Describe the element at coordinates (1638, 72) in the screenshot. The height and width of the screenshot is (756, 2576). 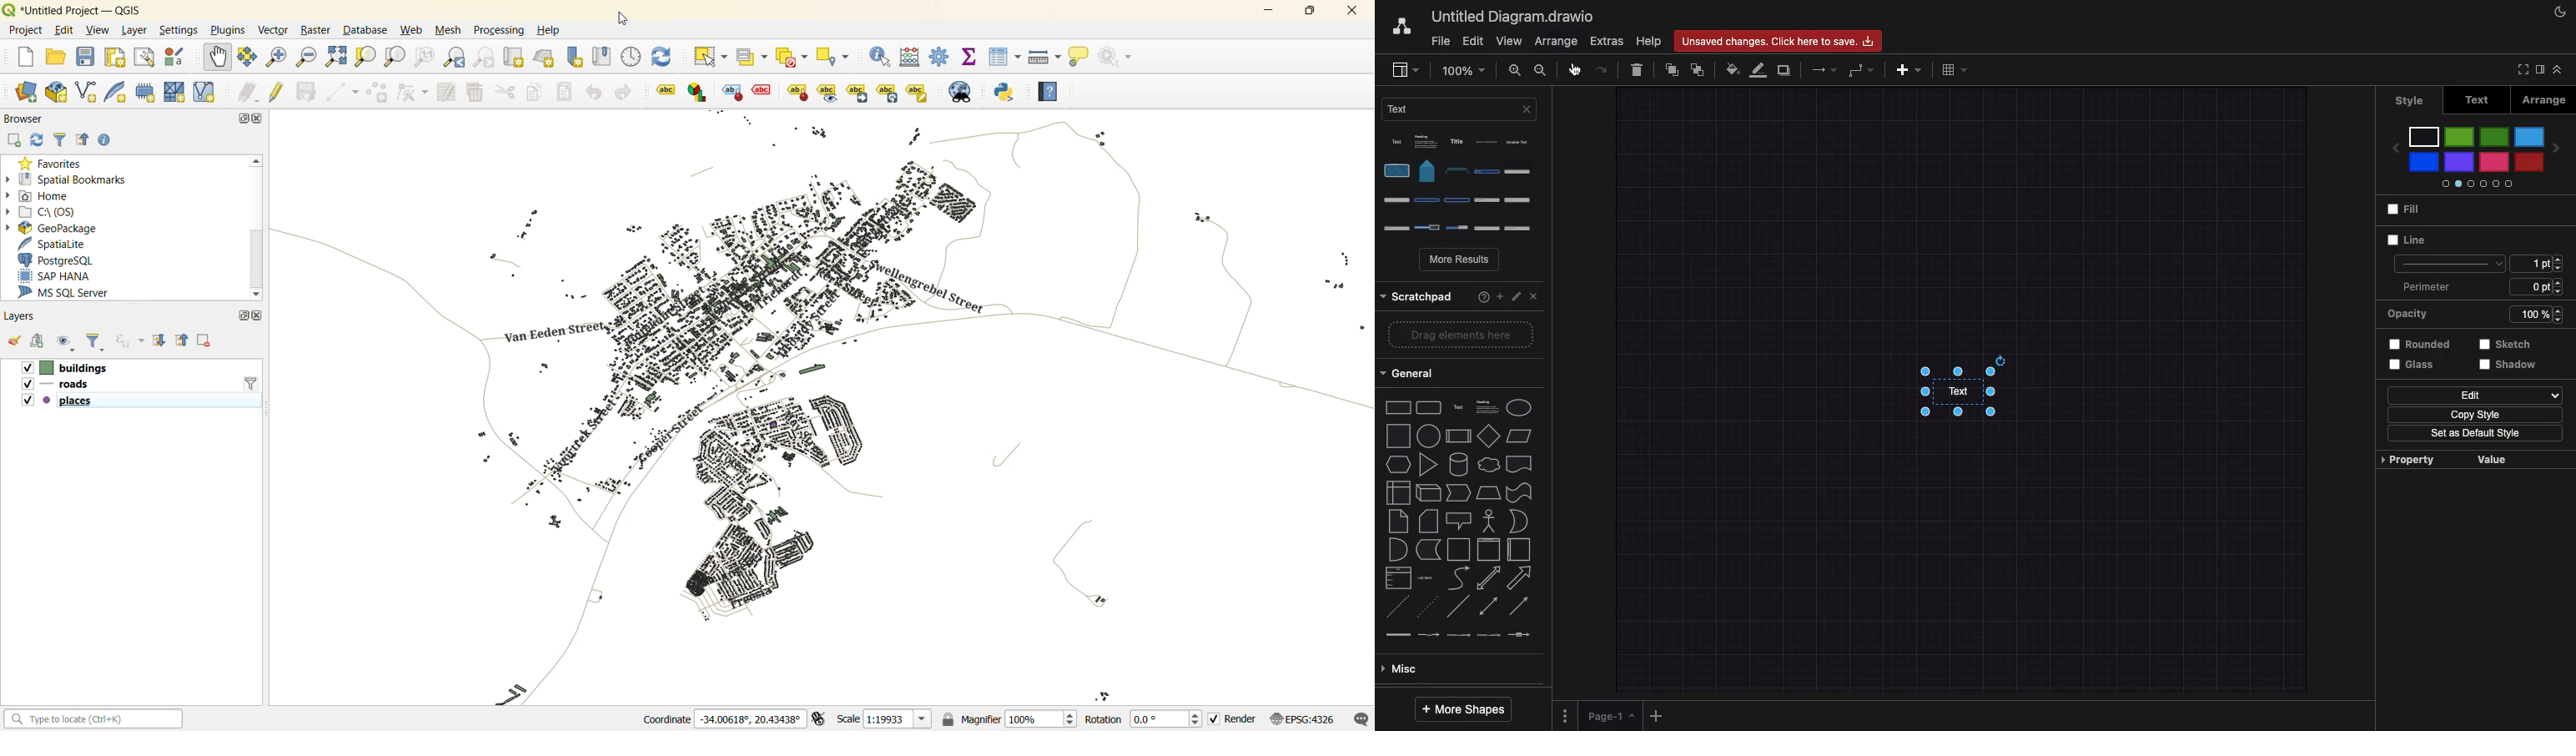
I see `Trash` at that location.